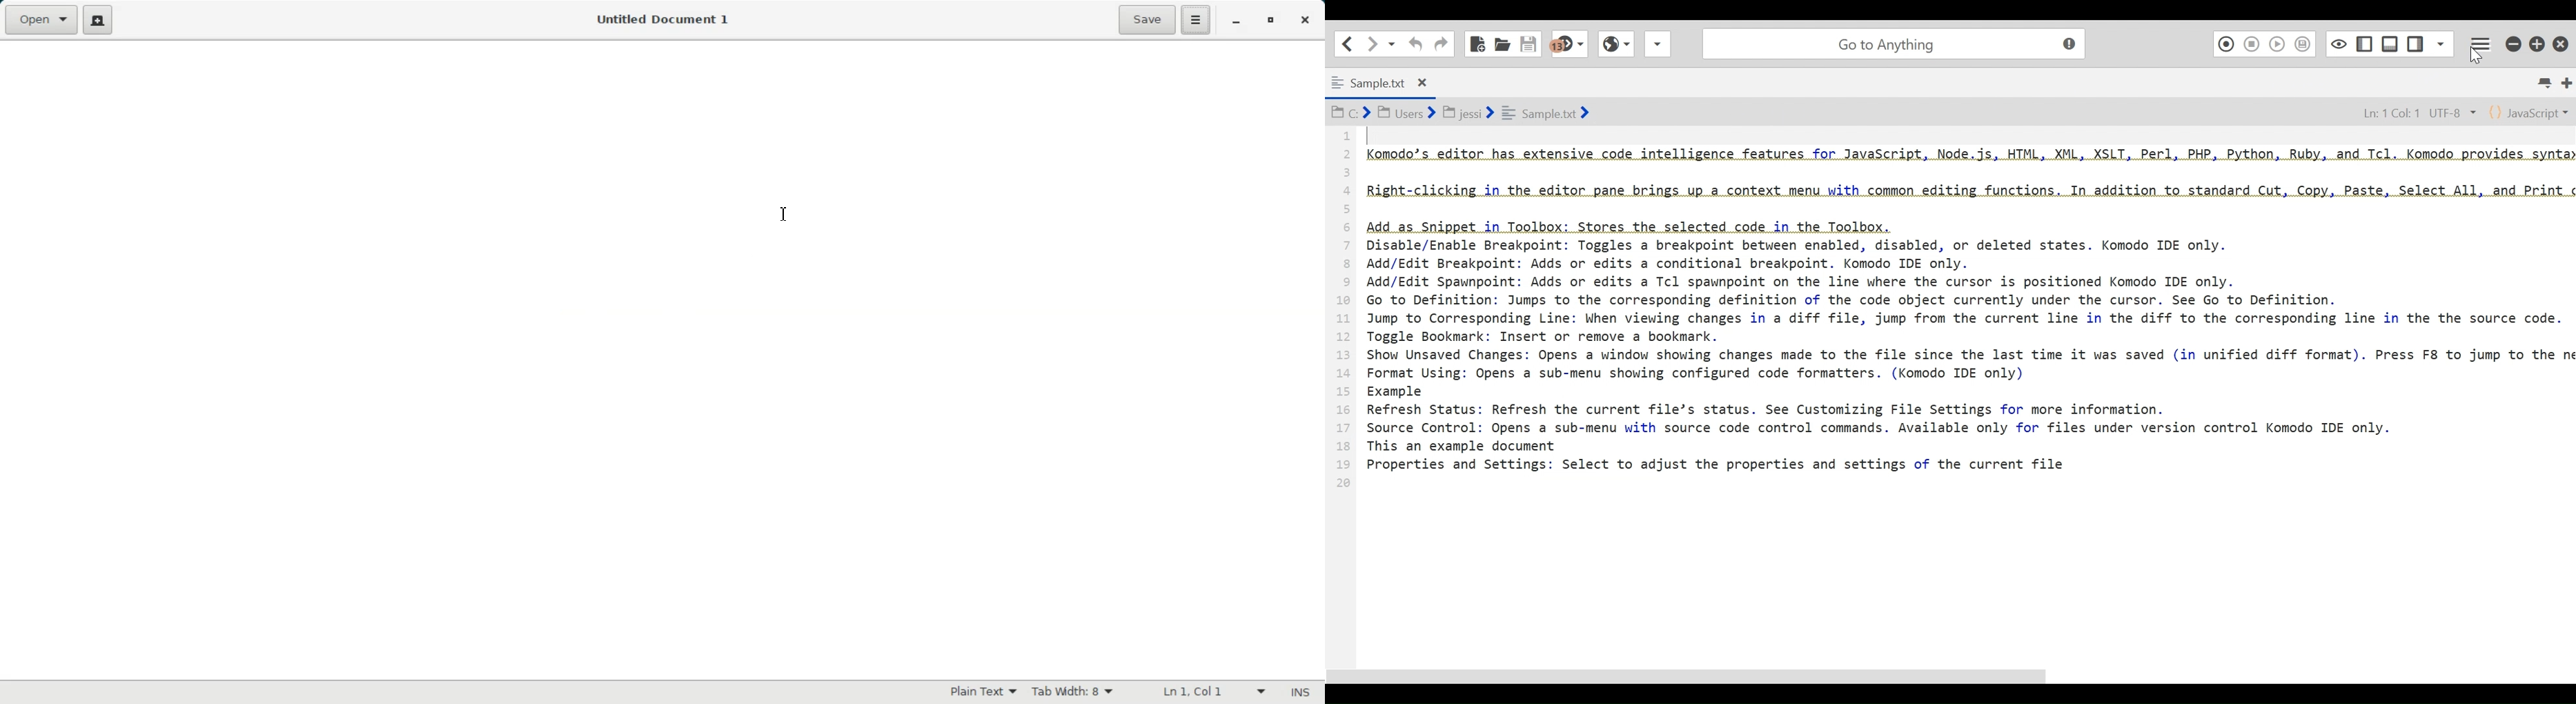  I want to click on Text Cursor, so click(785, 214).